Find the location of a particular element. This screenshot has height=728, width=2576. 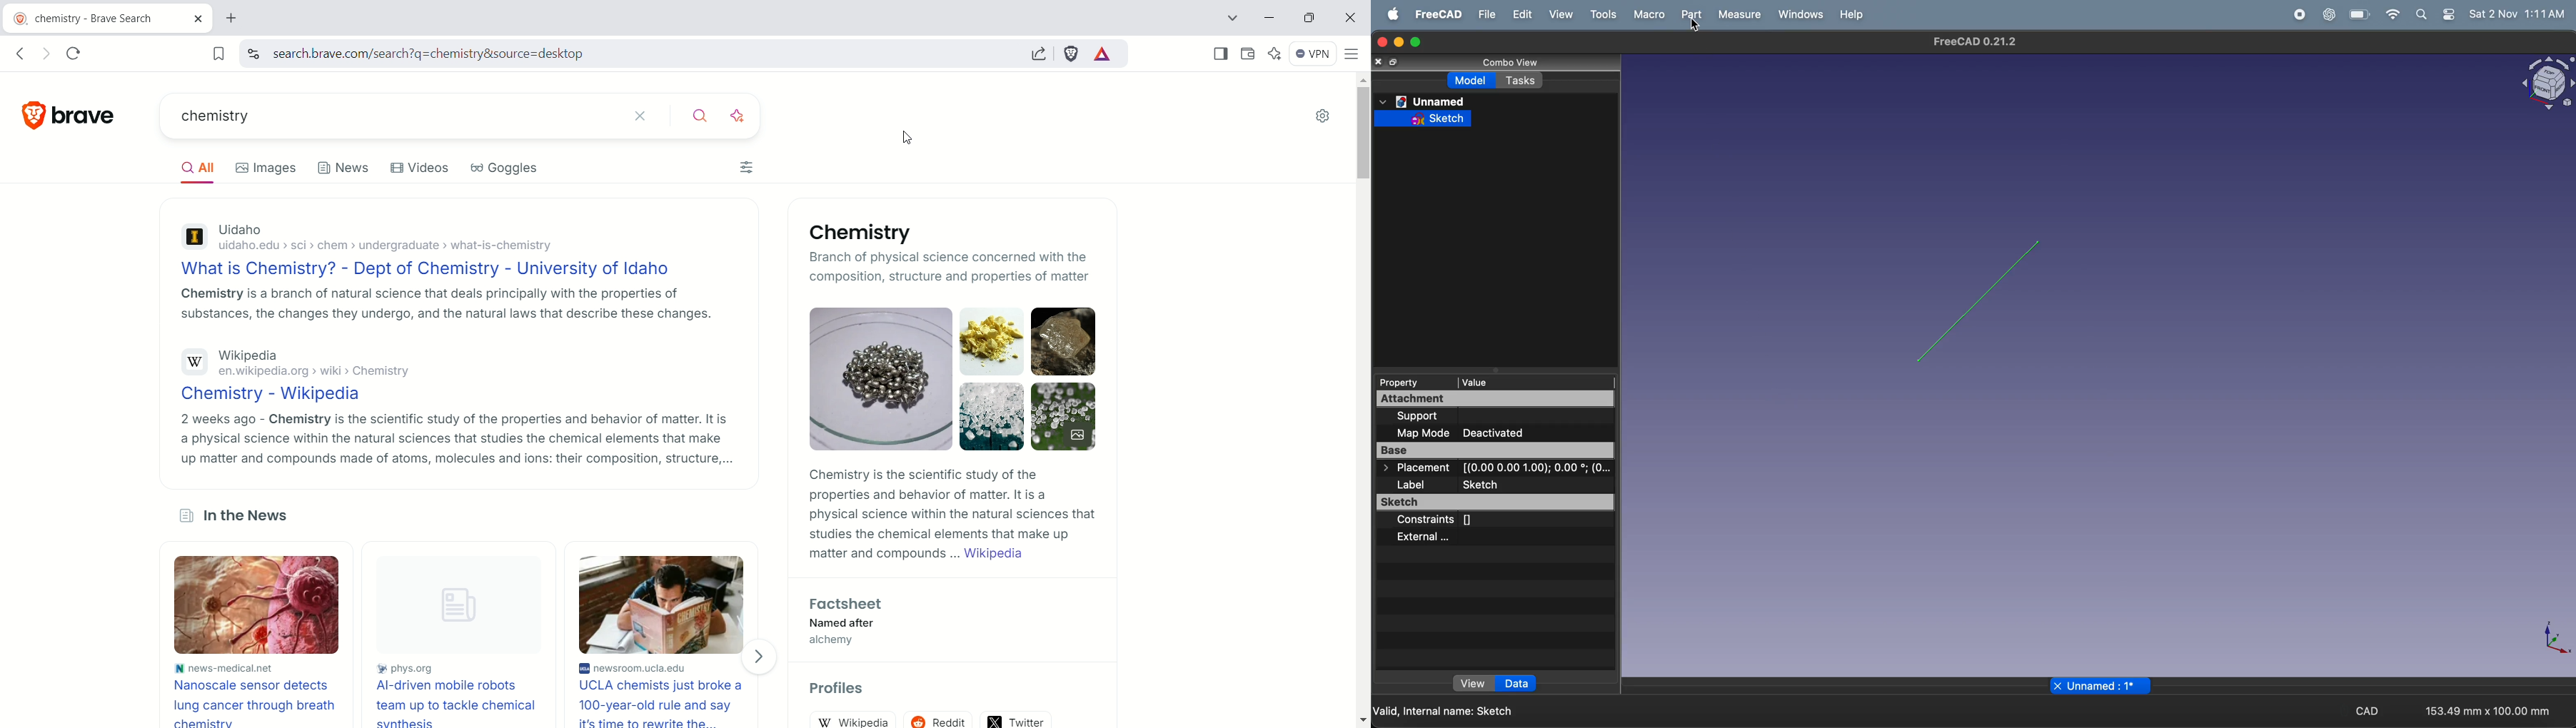

Chemistry: Branch of physical science concerned with the composition, structure, and properties of matter. is located at coordinates (872, 255).